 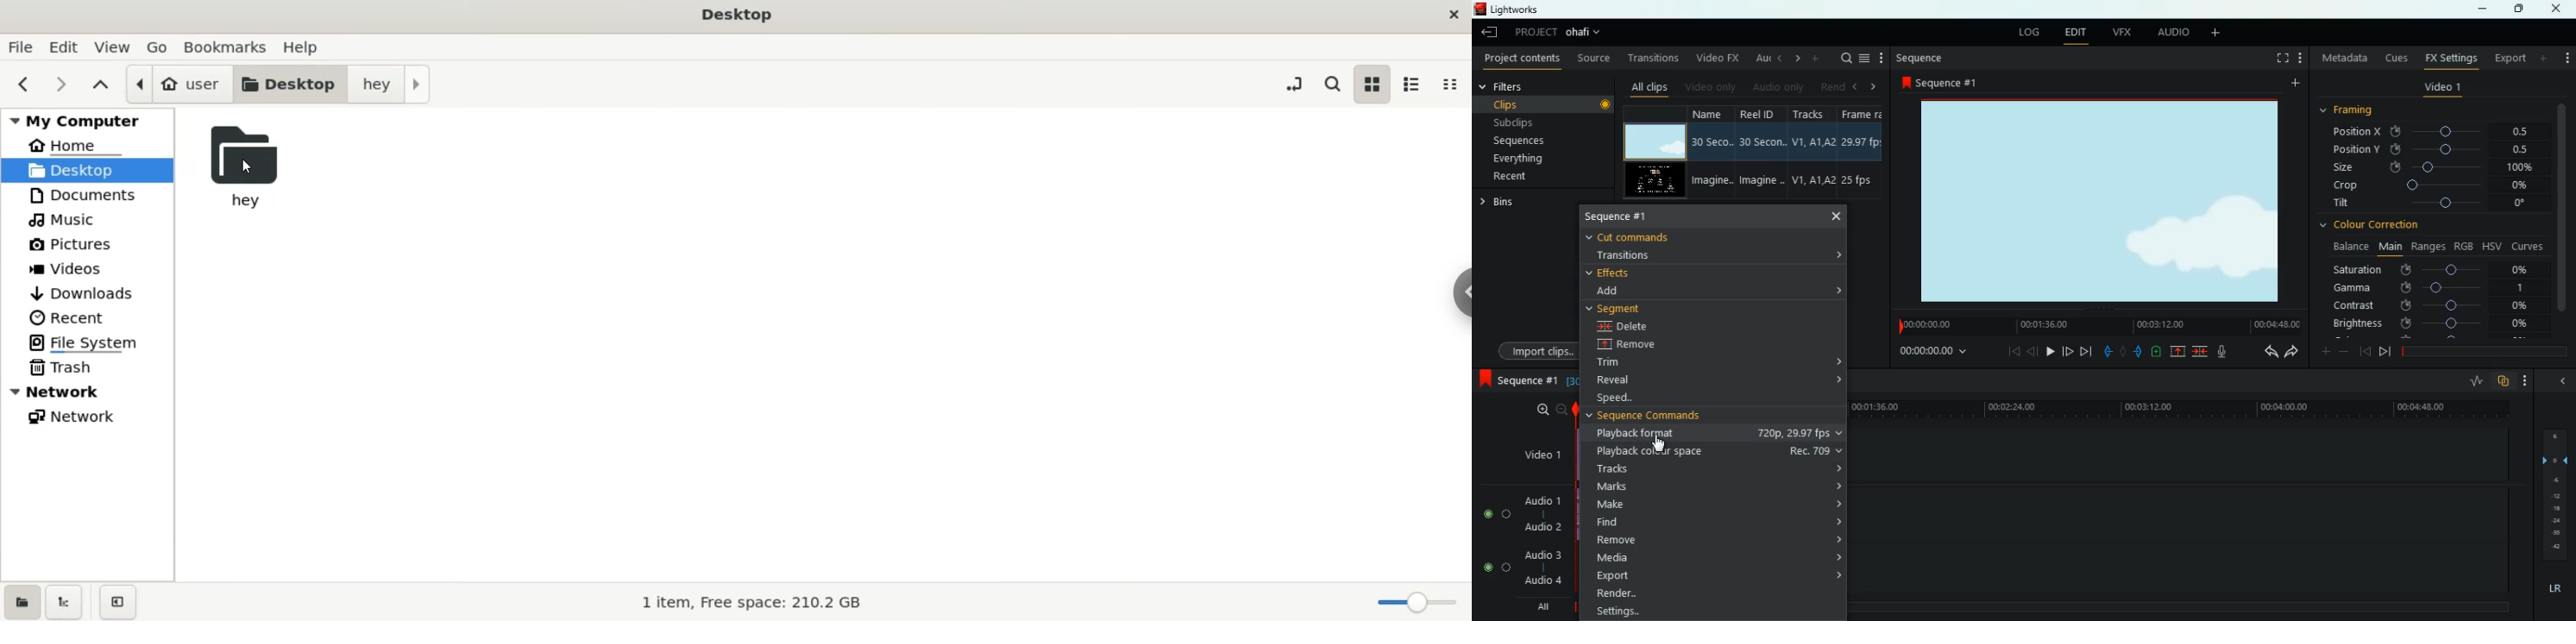 What do you see at coordinates (178, 83) in the screenshot?
I see `user` at bounding box center [178, 83].